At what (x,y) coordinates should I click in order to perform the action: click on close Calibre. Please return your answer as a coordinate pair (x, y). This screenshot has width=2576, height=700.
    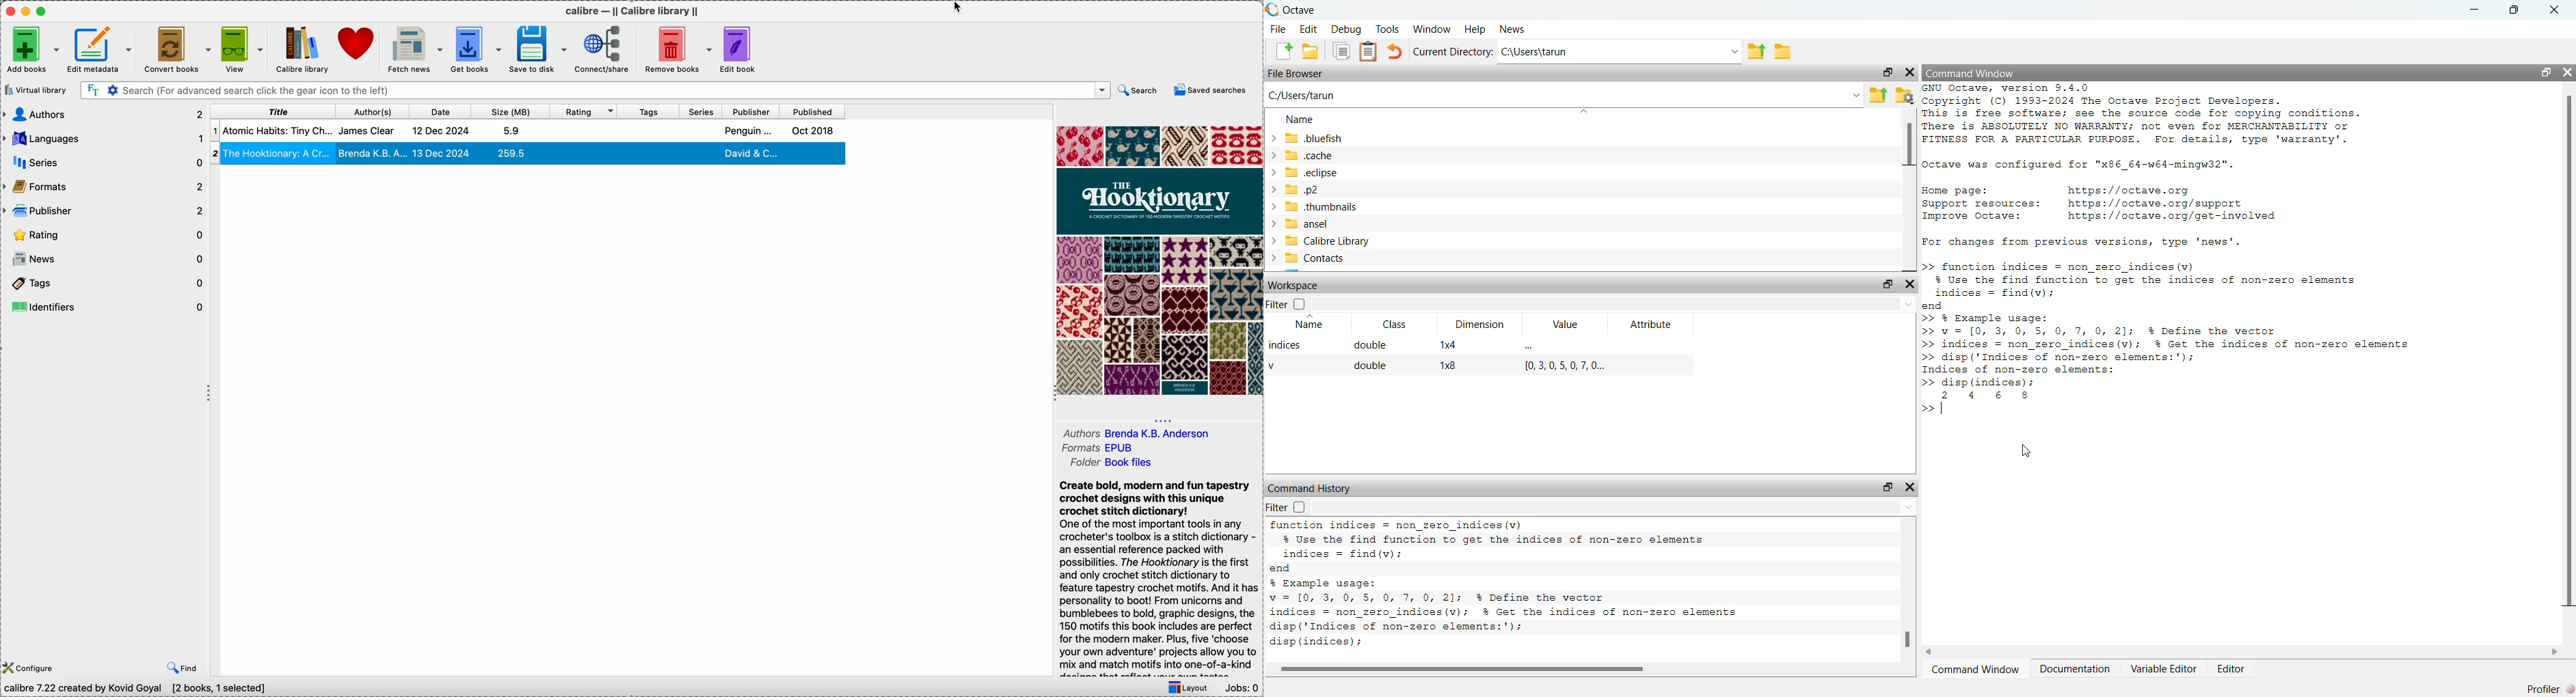
    Looking at the image, I should click on (9, 10).